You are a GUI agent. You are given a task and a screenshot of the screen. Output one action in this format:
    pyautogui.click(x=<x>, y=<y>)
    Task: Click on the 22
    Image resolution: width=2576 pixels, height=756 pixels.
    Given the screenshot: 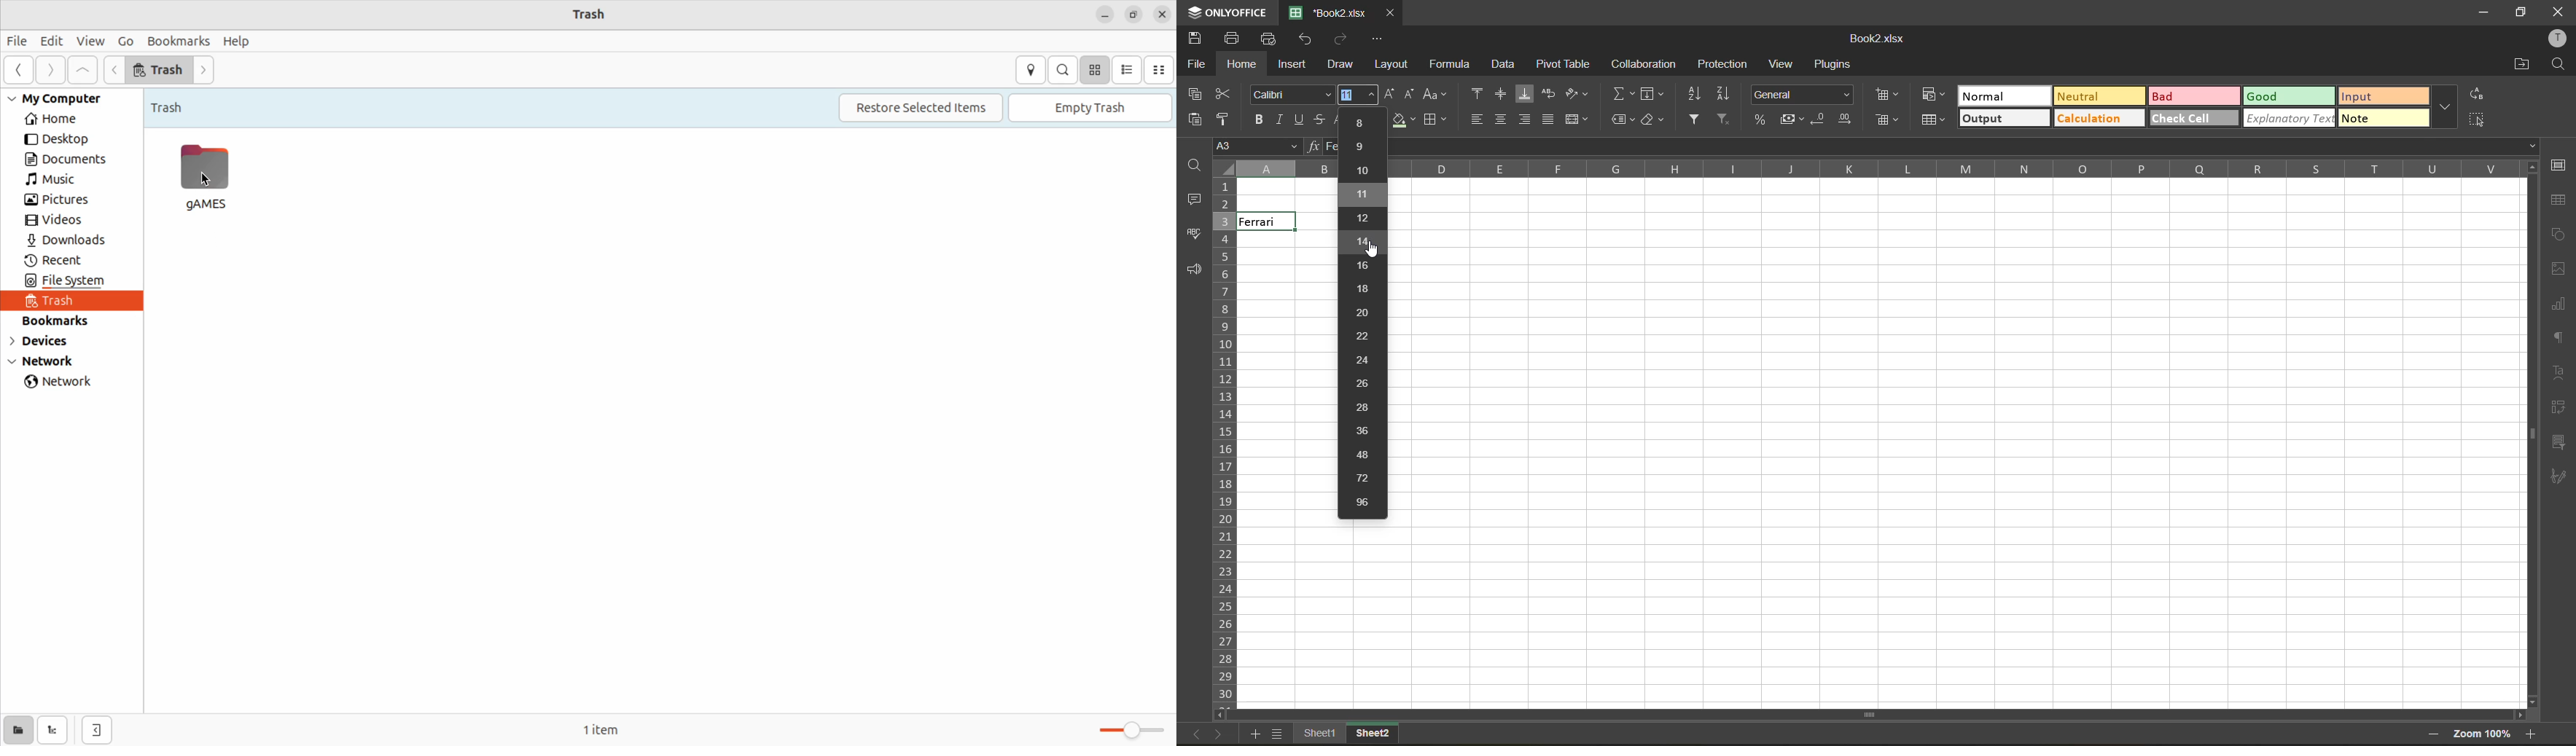 What is the action you would take?
    pyautogui.click(x=1365, y=338)
    